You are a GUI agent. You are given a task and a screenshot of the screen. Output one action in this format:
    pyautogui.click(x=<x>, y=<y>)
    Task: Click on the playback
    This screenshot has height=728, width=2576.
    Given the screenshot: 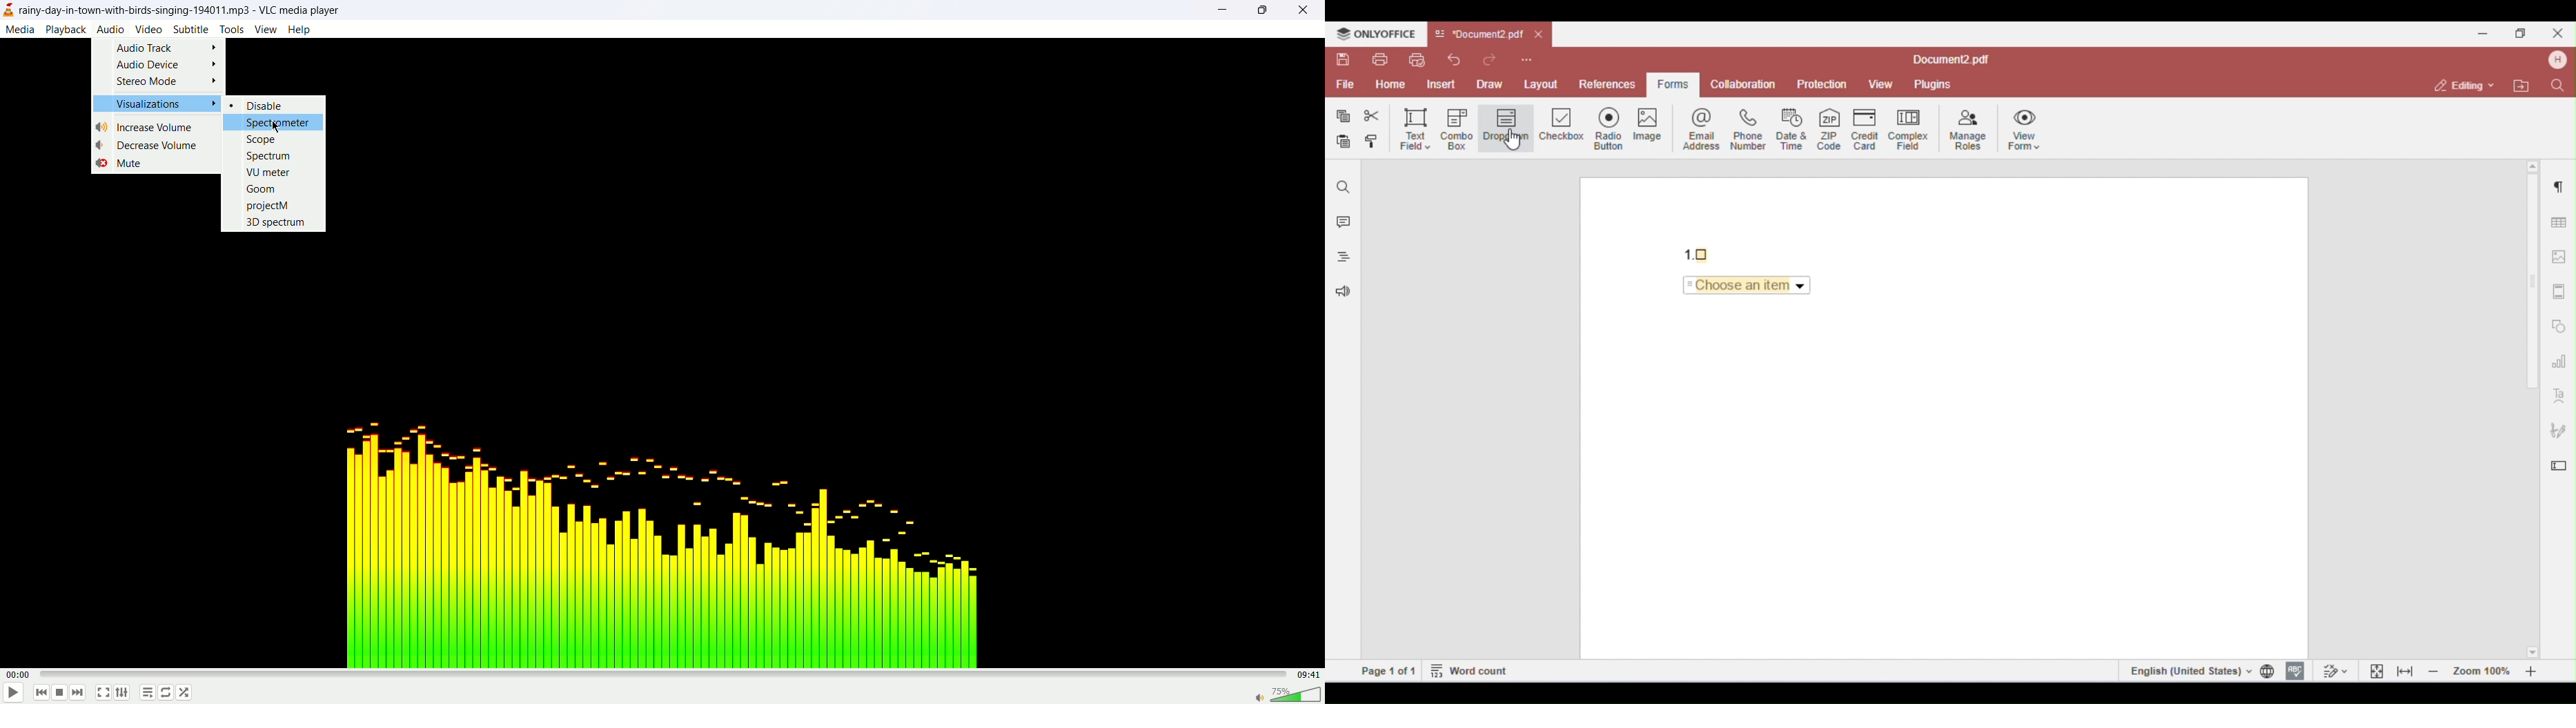 What is the action you would take?
    pyautogui.click(x=67, y=28)
    